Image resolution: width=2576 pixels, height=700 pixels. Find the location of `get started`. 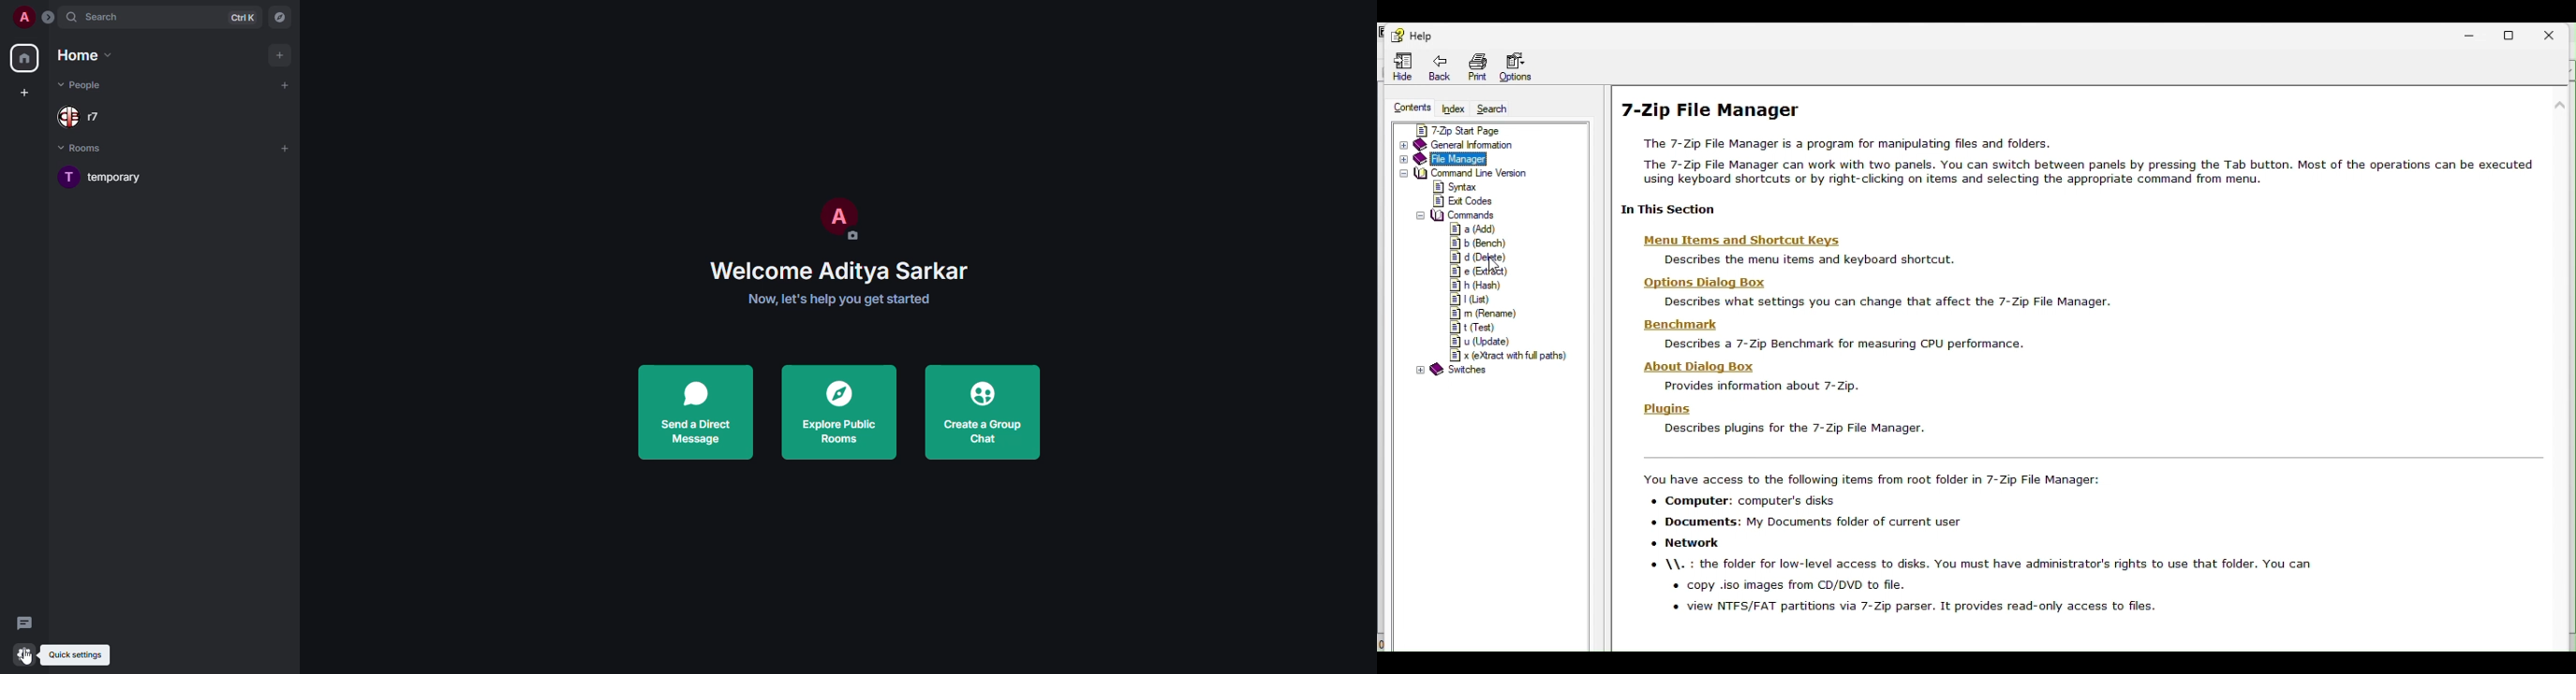

get started is located at coordinates (840, 300).